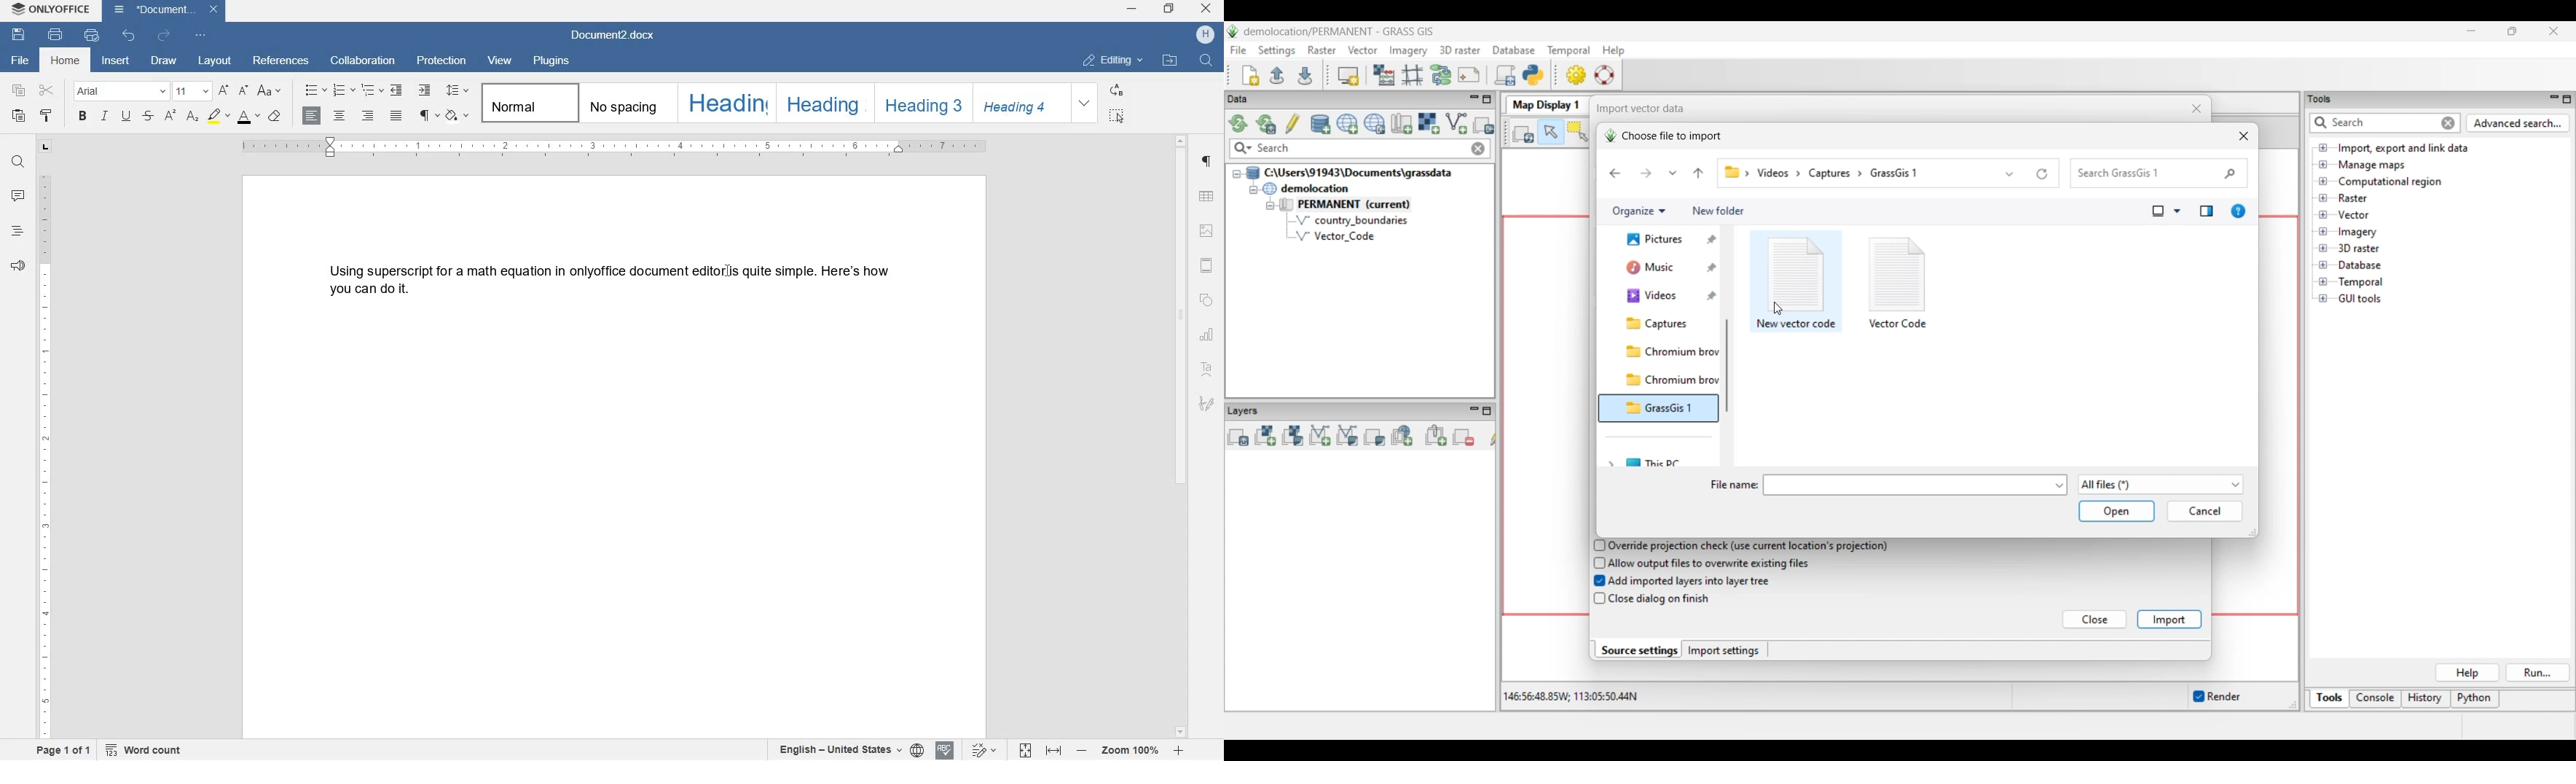 The width and height of the screenshot is (2576, 784). What do you see at coordinates (1117, 91) in the screenshot?
I see `REPLACE` at bounding box center [1117, 91].